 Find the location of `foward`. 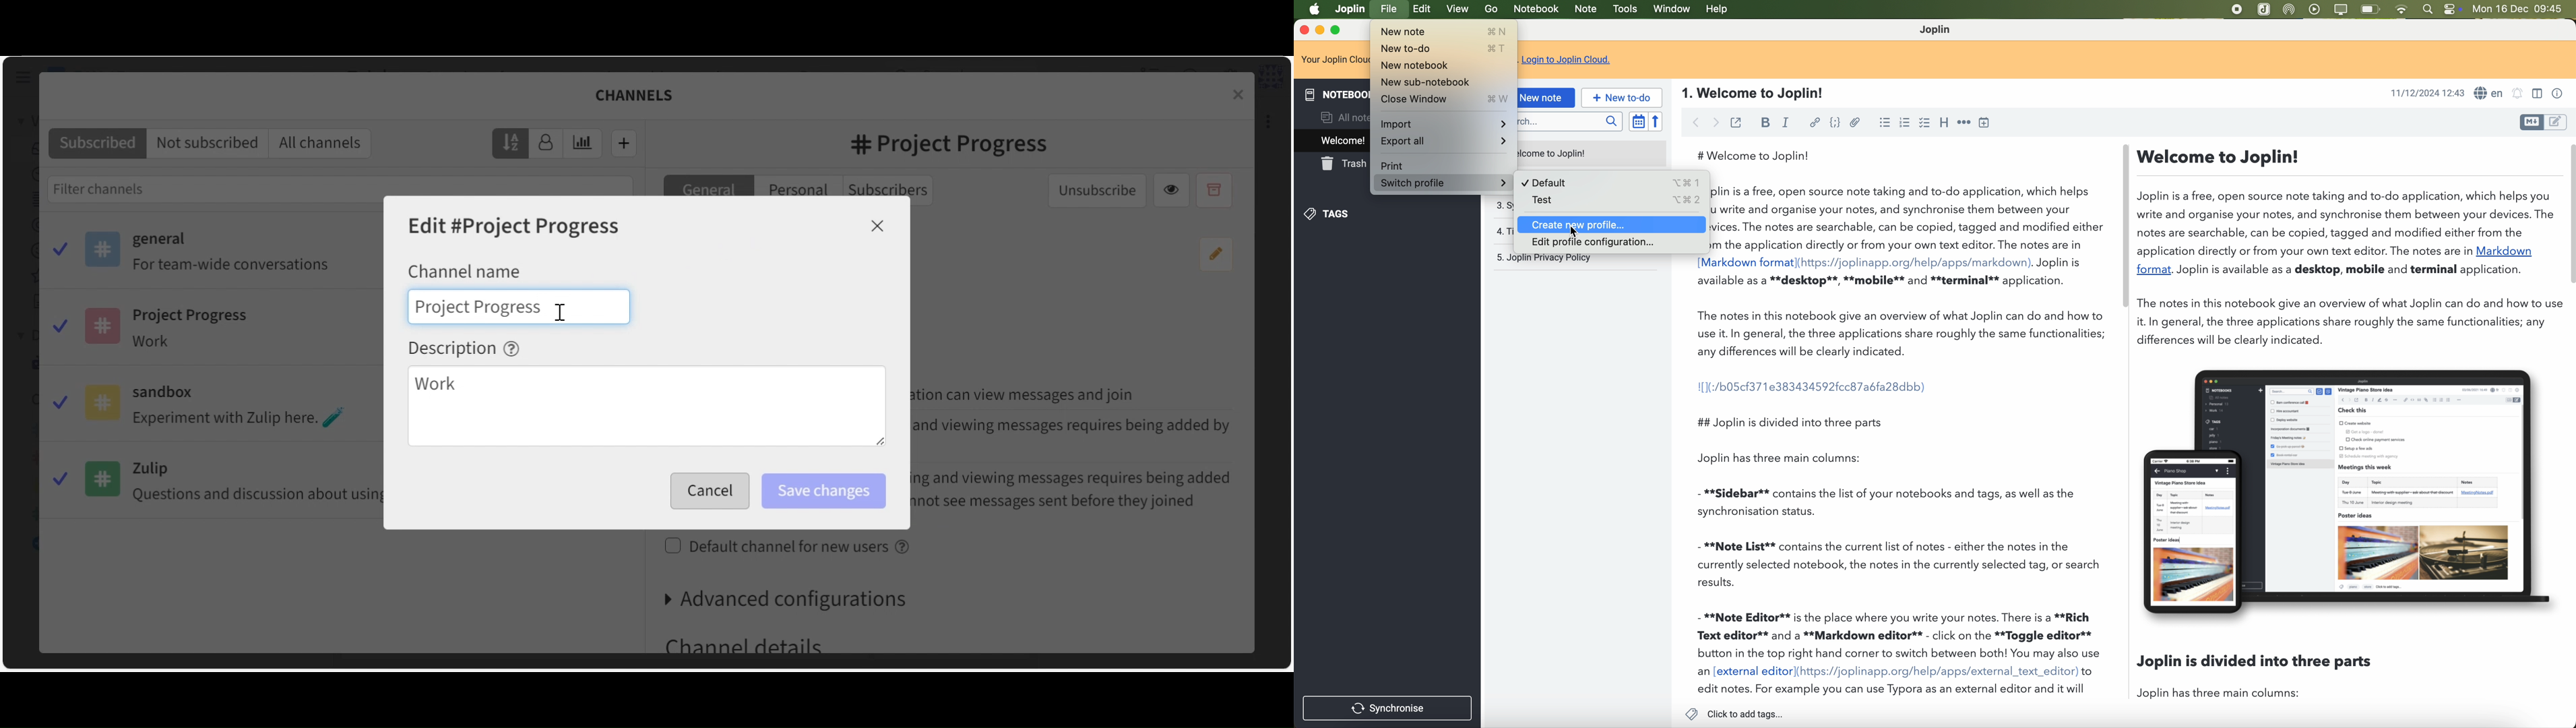

foward is located at coordinates (1718, 124).